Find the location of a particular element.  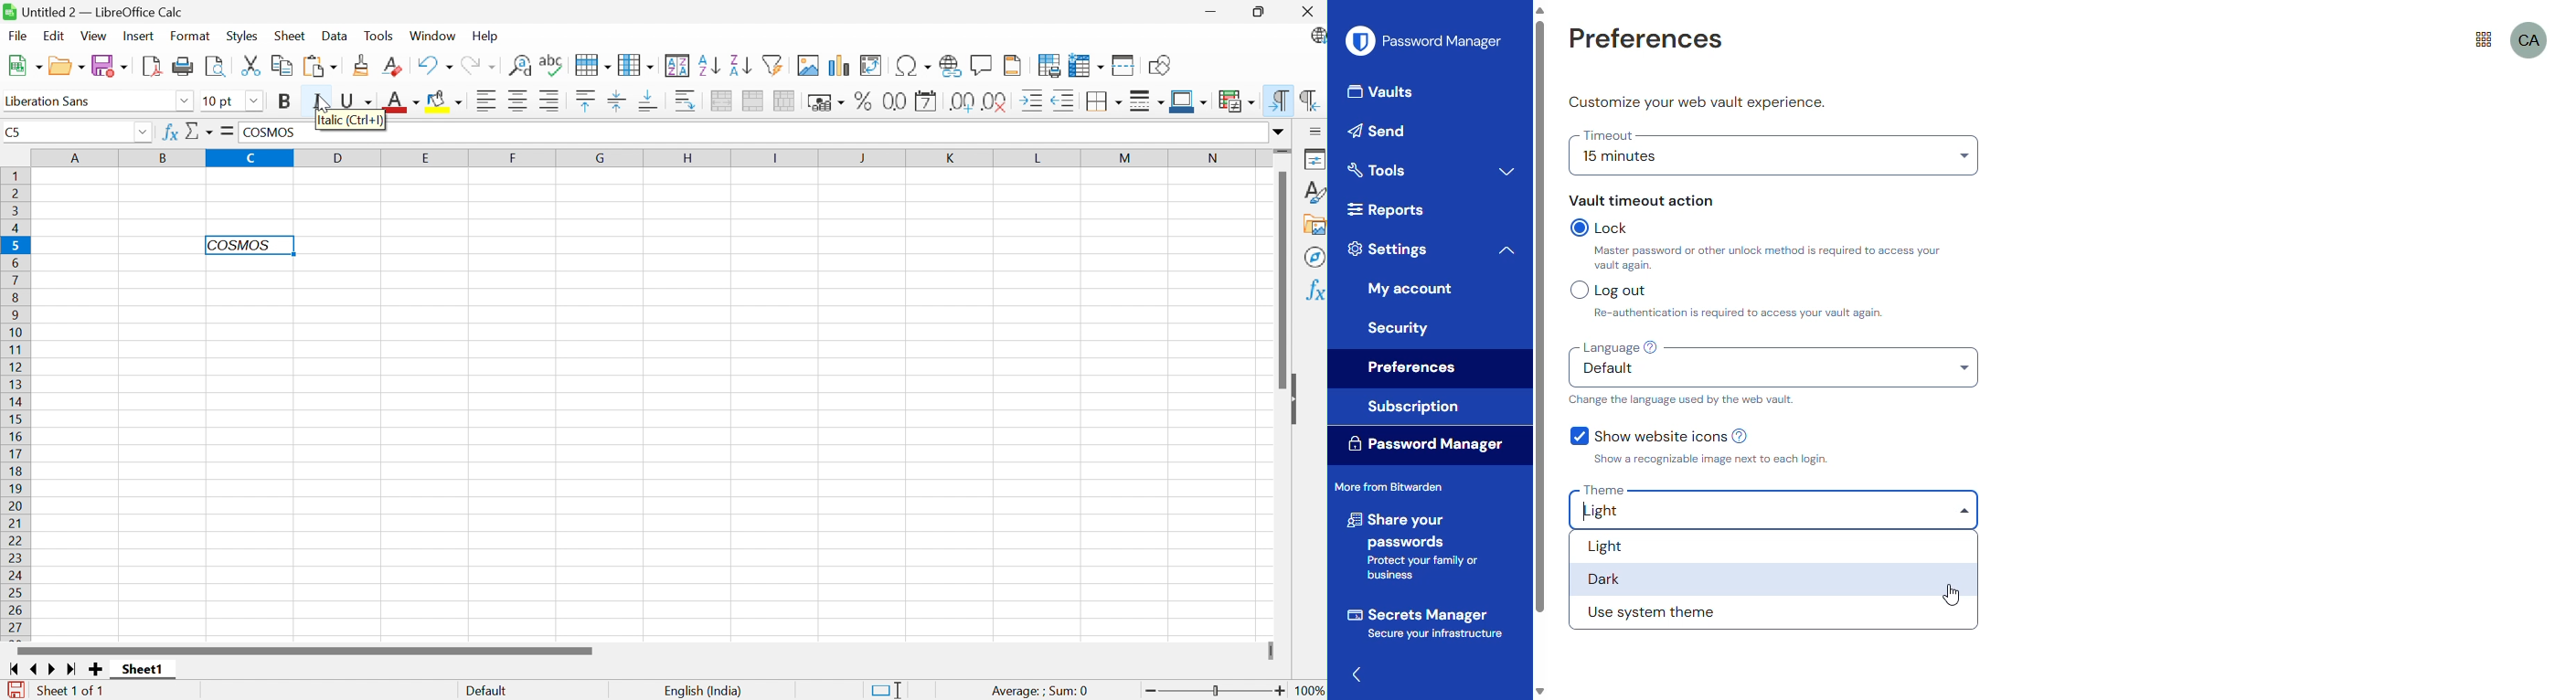

Insert or edit pivot table is located at coordinates (872, 65).